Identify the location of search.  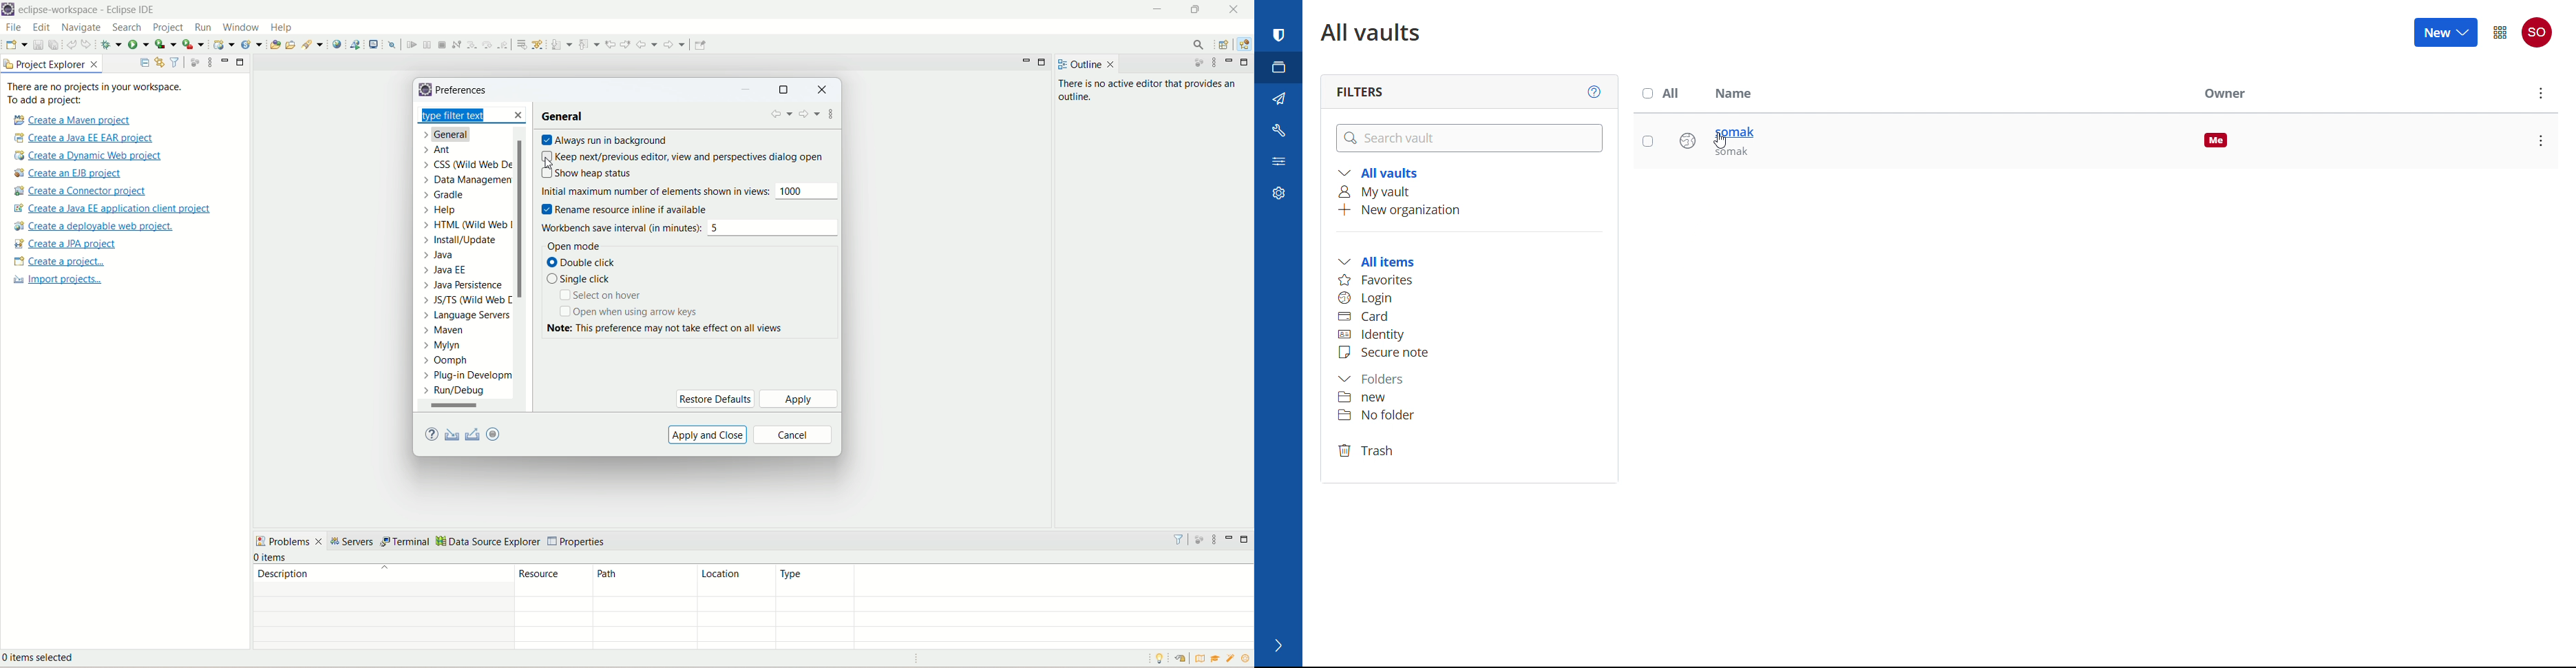
(314, 44).